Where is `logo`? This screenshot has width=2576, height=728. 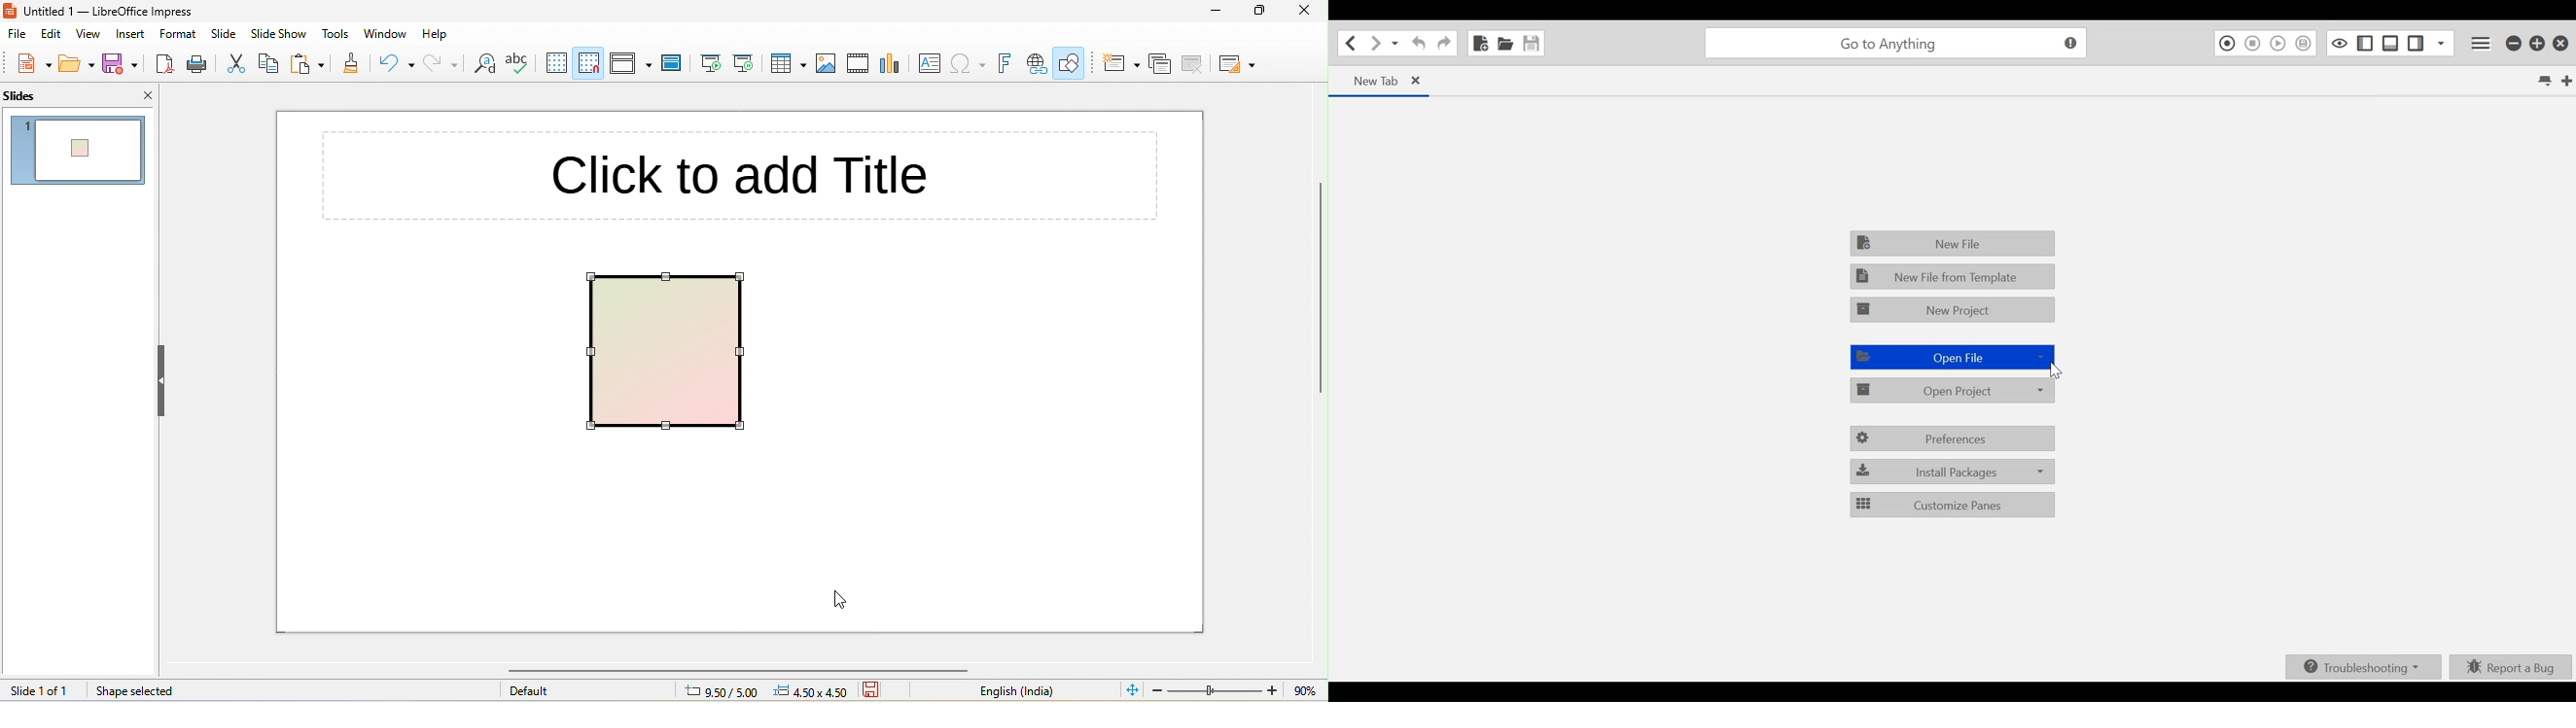 logo is located at coordinates (12, 11).